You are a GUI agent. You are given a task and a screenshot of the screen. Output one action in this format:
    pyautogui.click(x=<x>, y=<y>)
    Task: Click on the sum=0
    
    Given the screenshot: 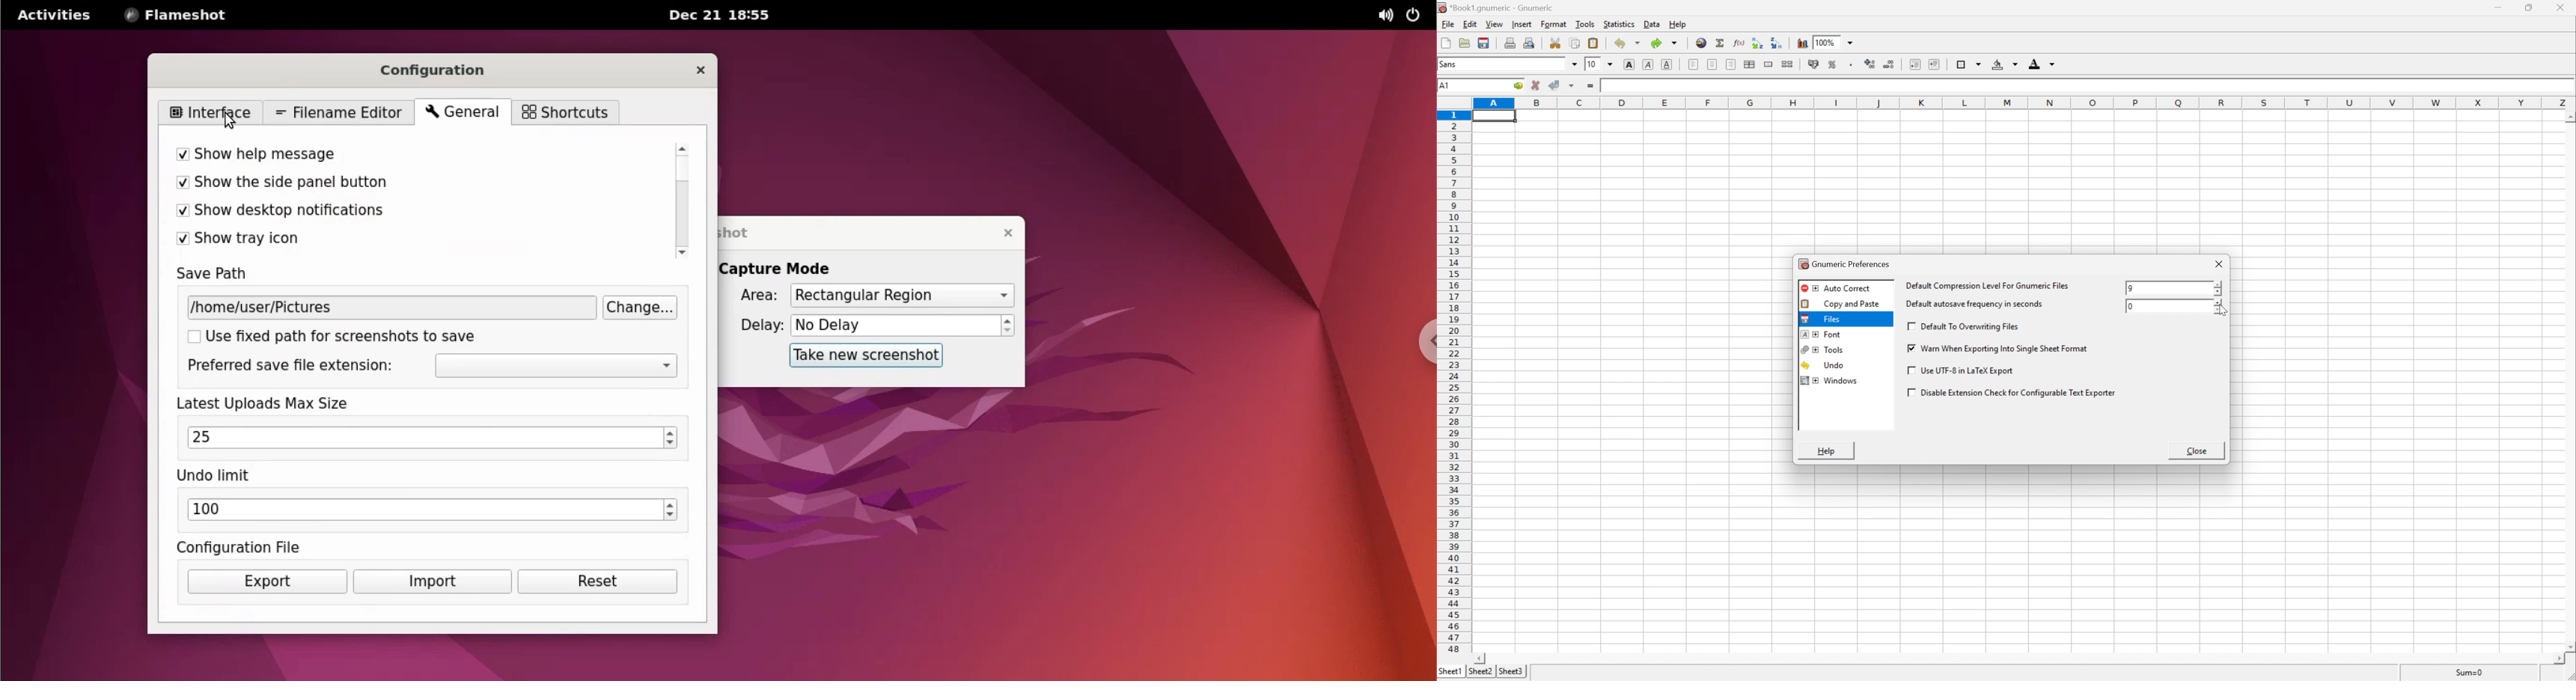 What is the action you would take?
    pyautogui.click(x=2472, y=674)
    